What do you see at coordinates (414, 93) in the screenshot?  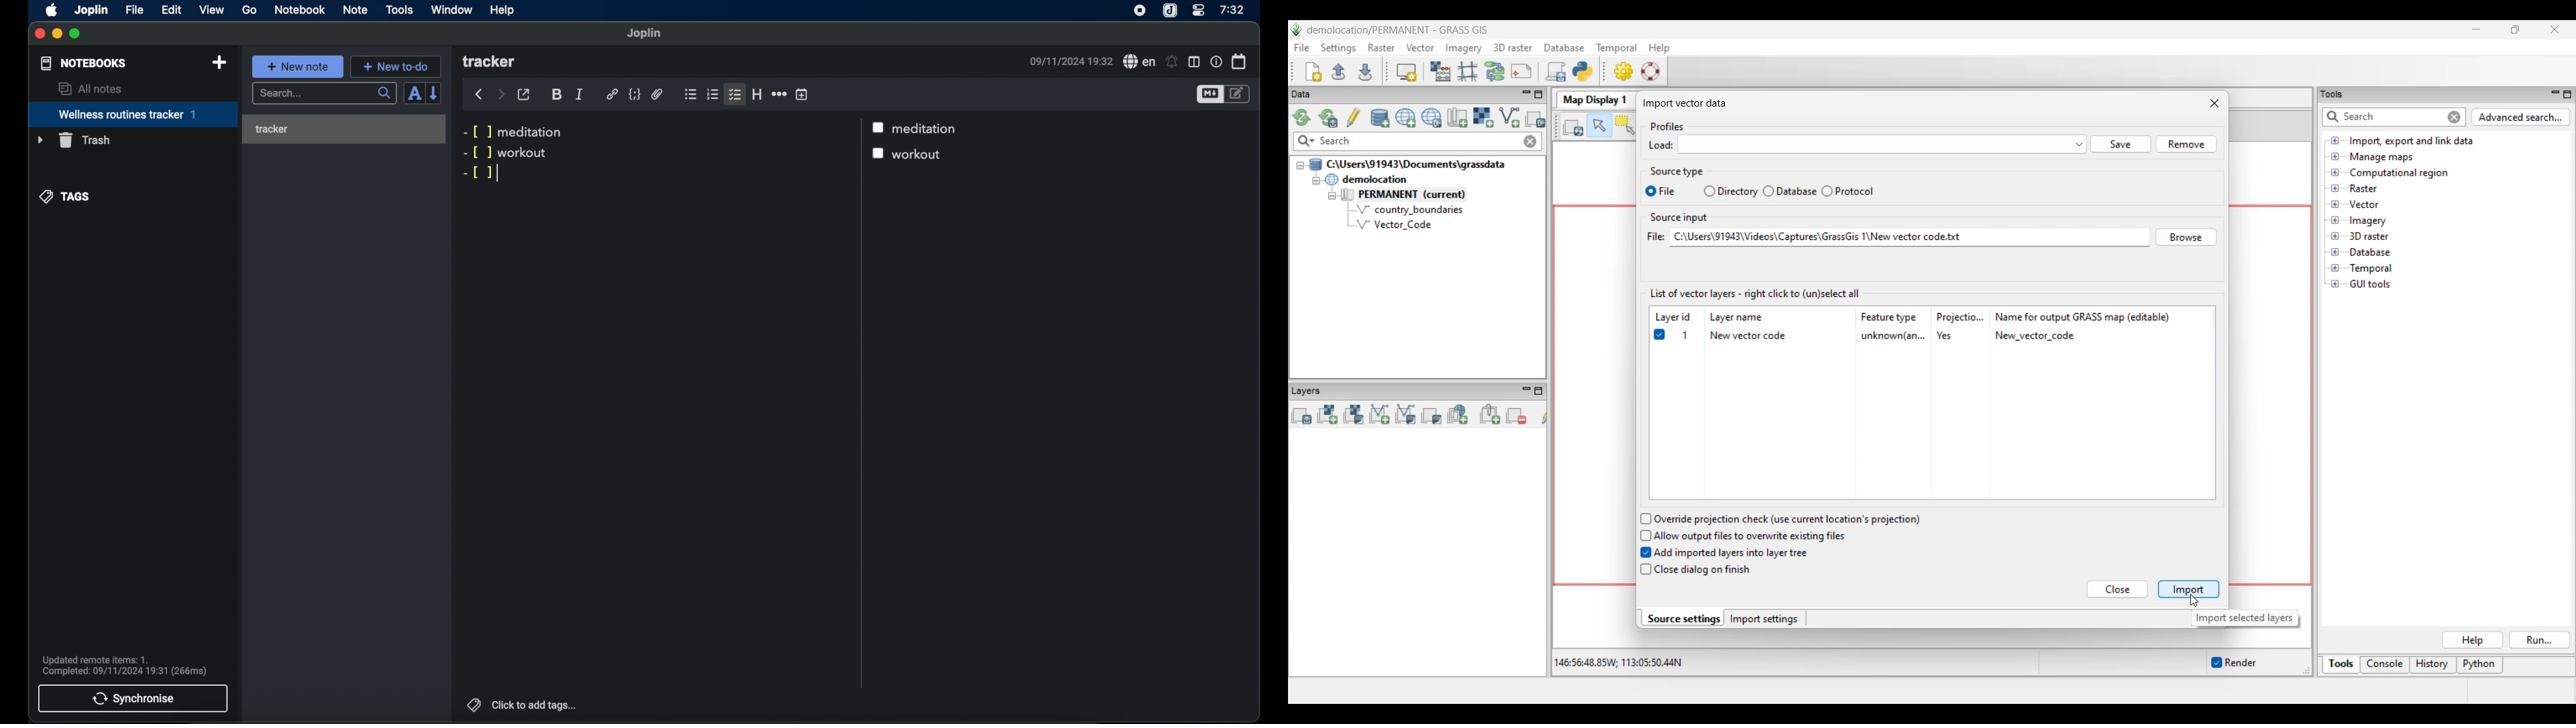 I see `toggle sort order field` at bounding box center [414, 93].